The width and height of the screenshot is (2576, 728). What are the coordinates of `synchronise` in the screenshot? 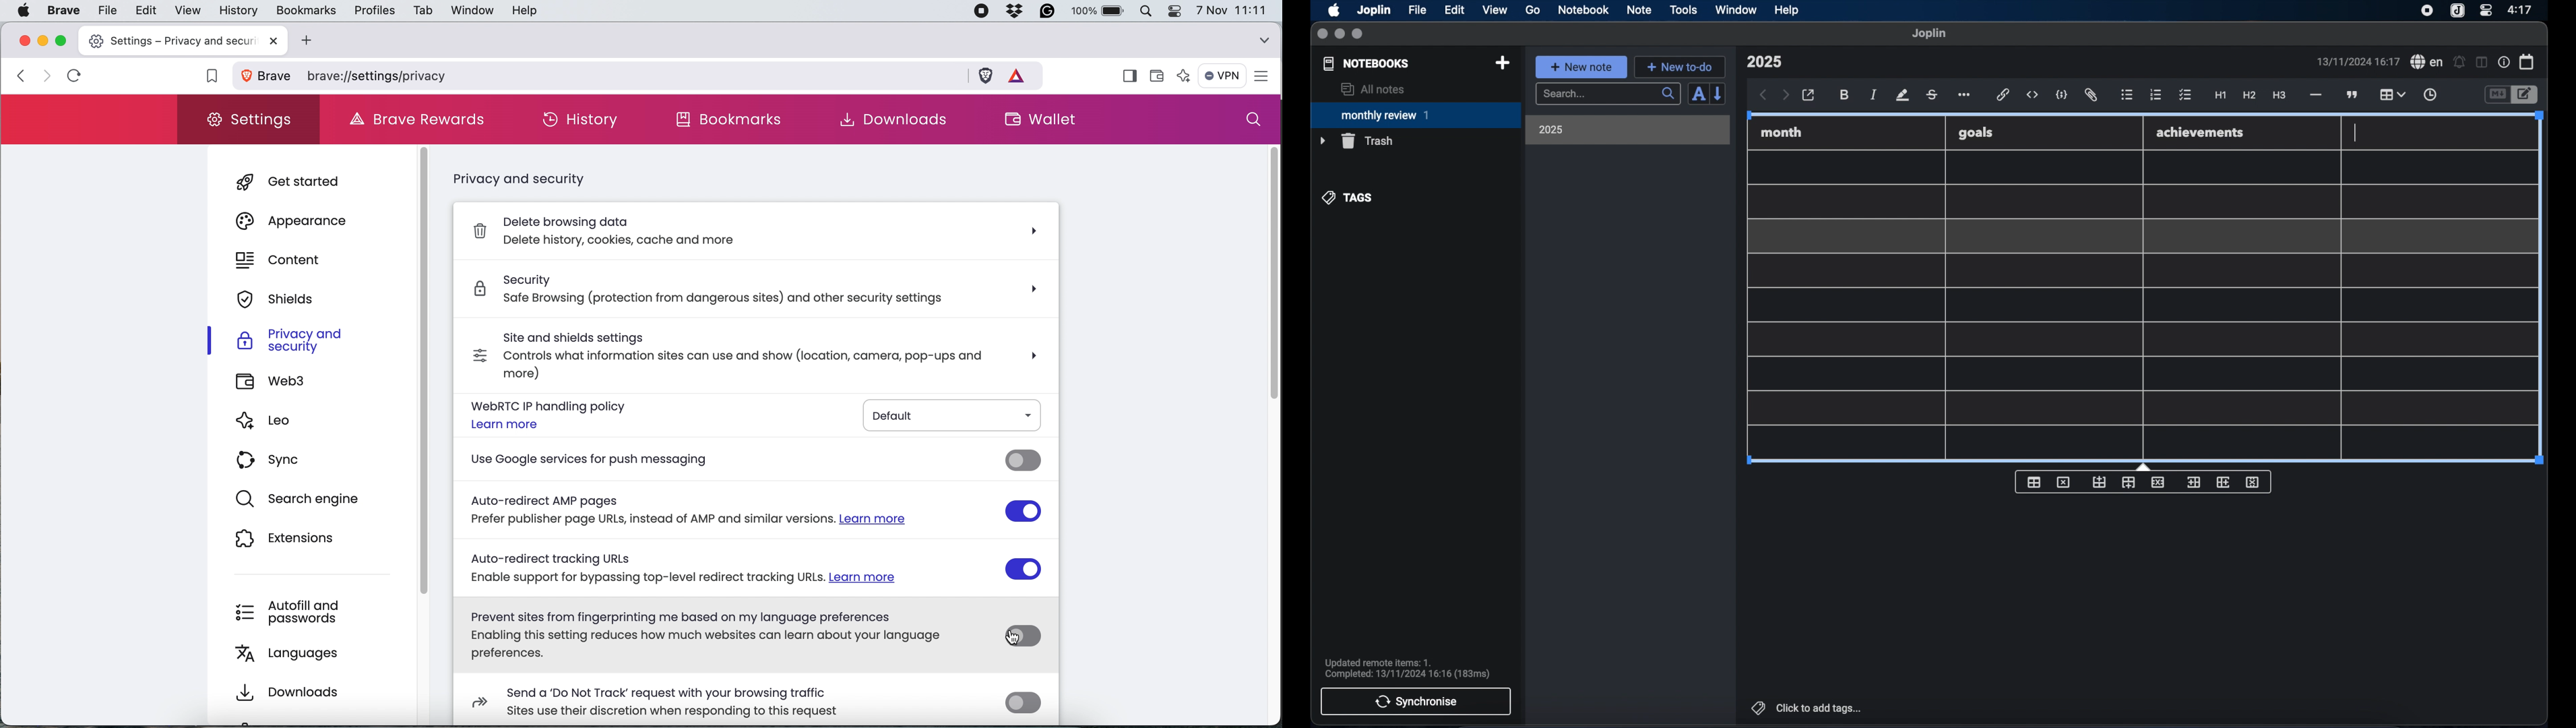 It's located at (1416, 701).